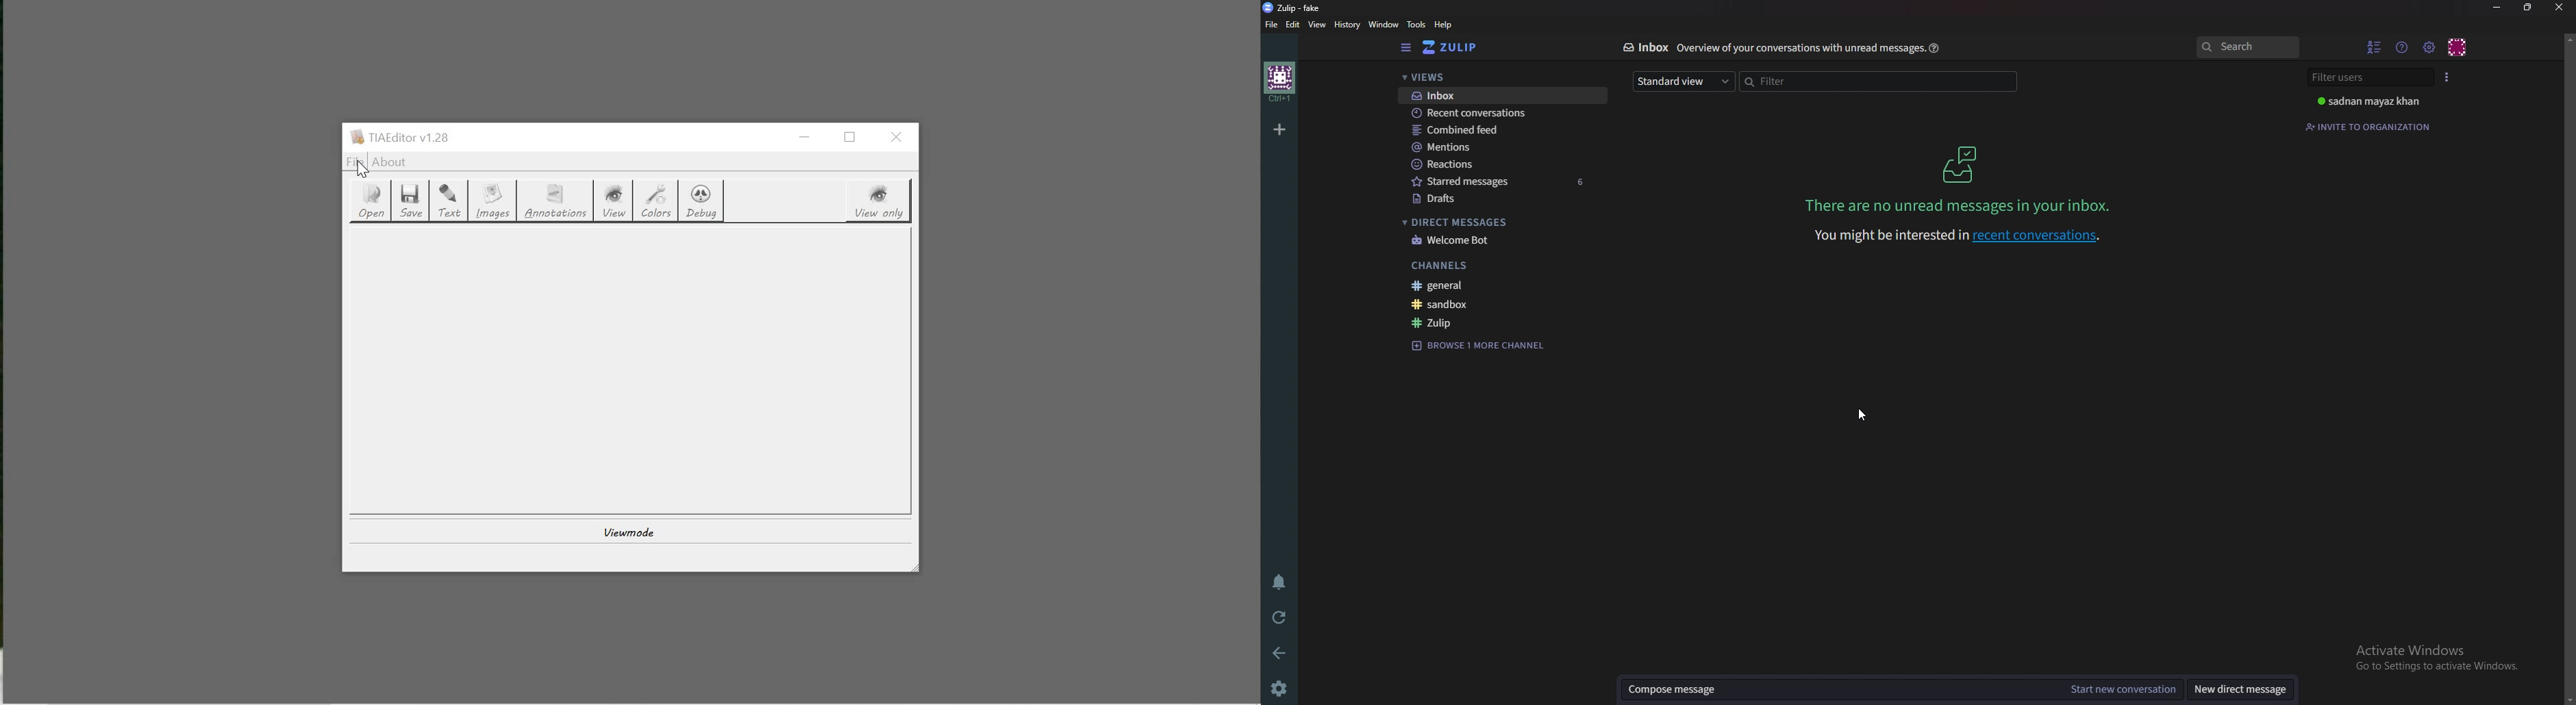 The width and height of the screenshot is (2576, 728). Describe the element at coordinates (1280, 582) in the screenshot. I see `Enable do not disturb` at that location.